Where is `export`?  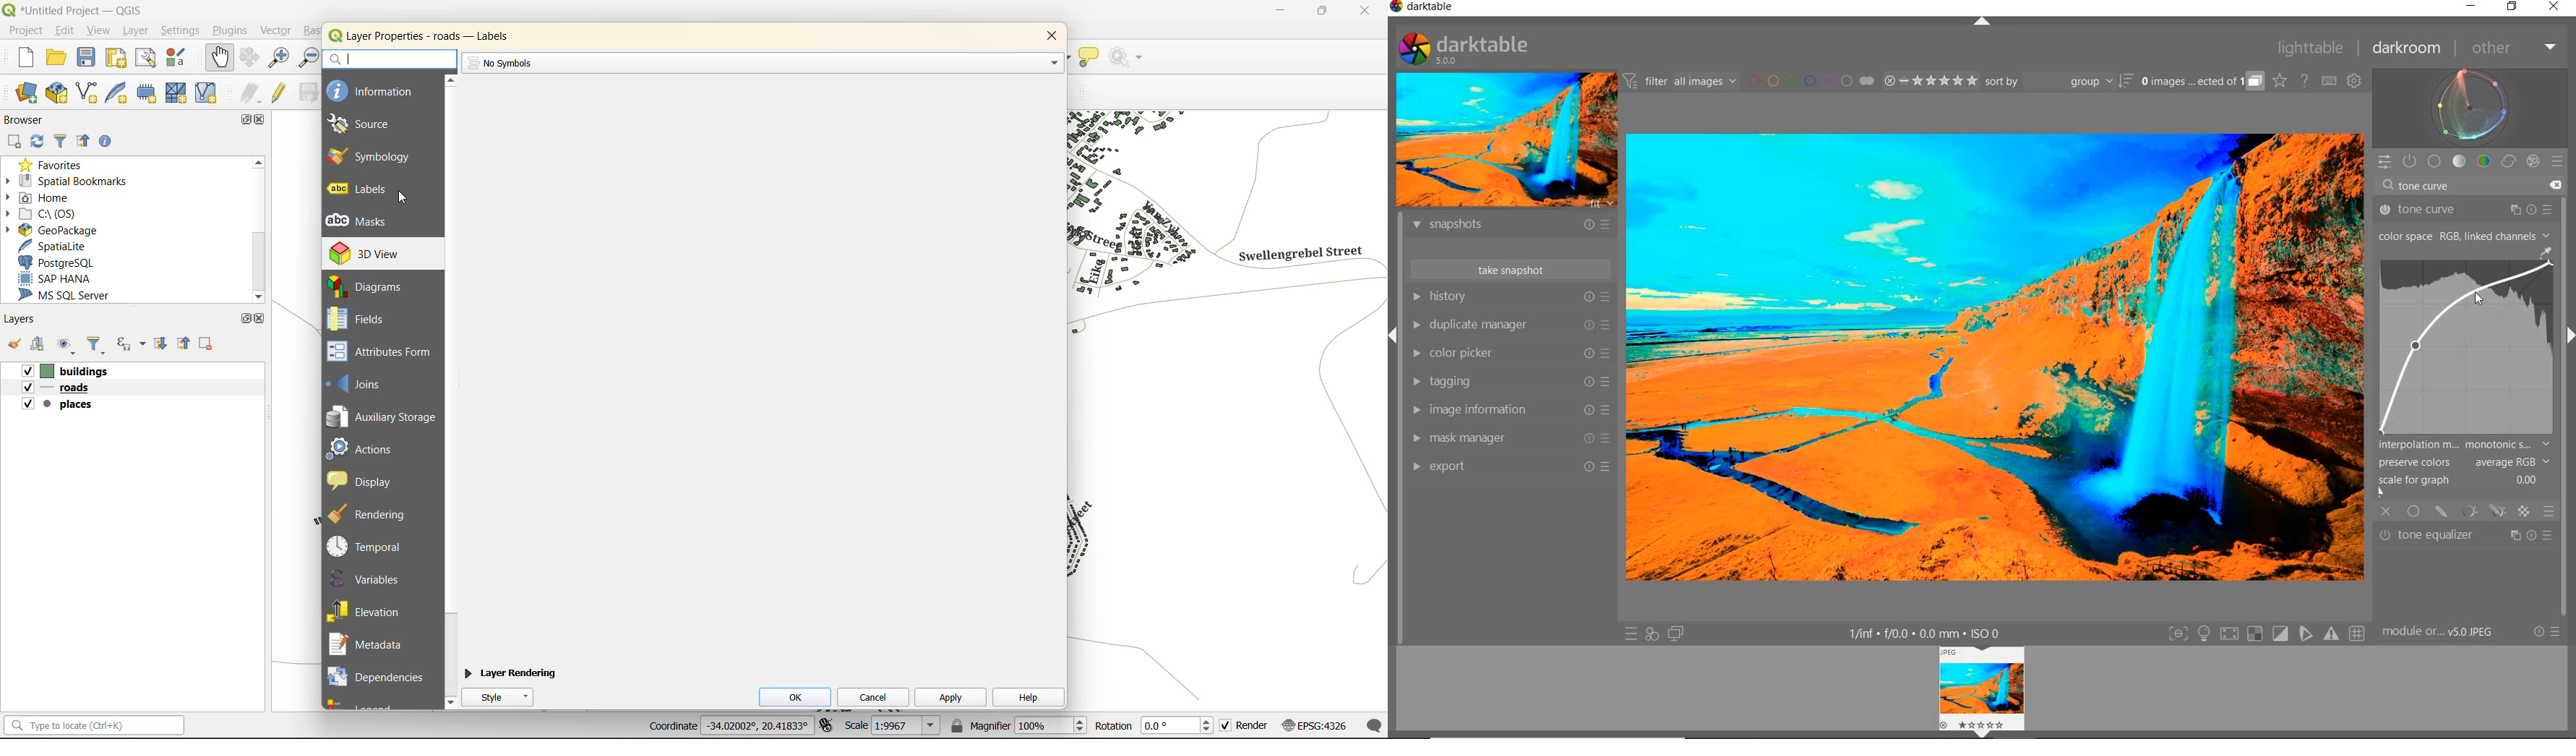 export is located at coordinates (1512, 468).